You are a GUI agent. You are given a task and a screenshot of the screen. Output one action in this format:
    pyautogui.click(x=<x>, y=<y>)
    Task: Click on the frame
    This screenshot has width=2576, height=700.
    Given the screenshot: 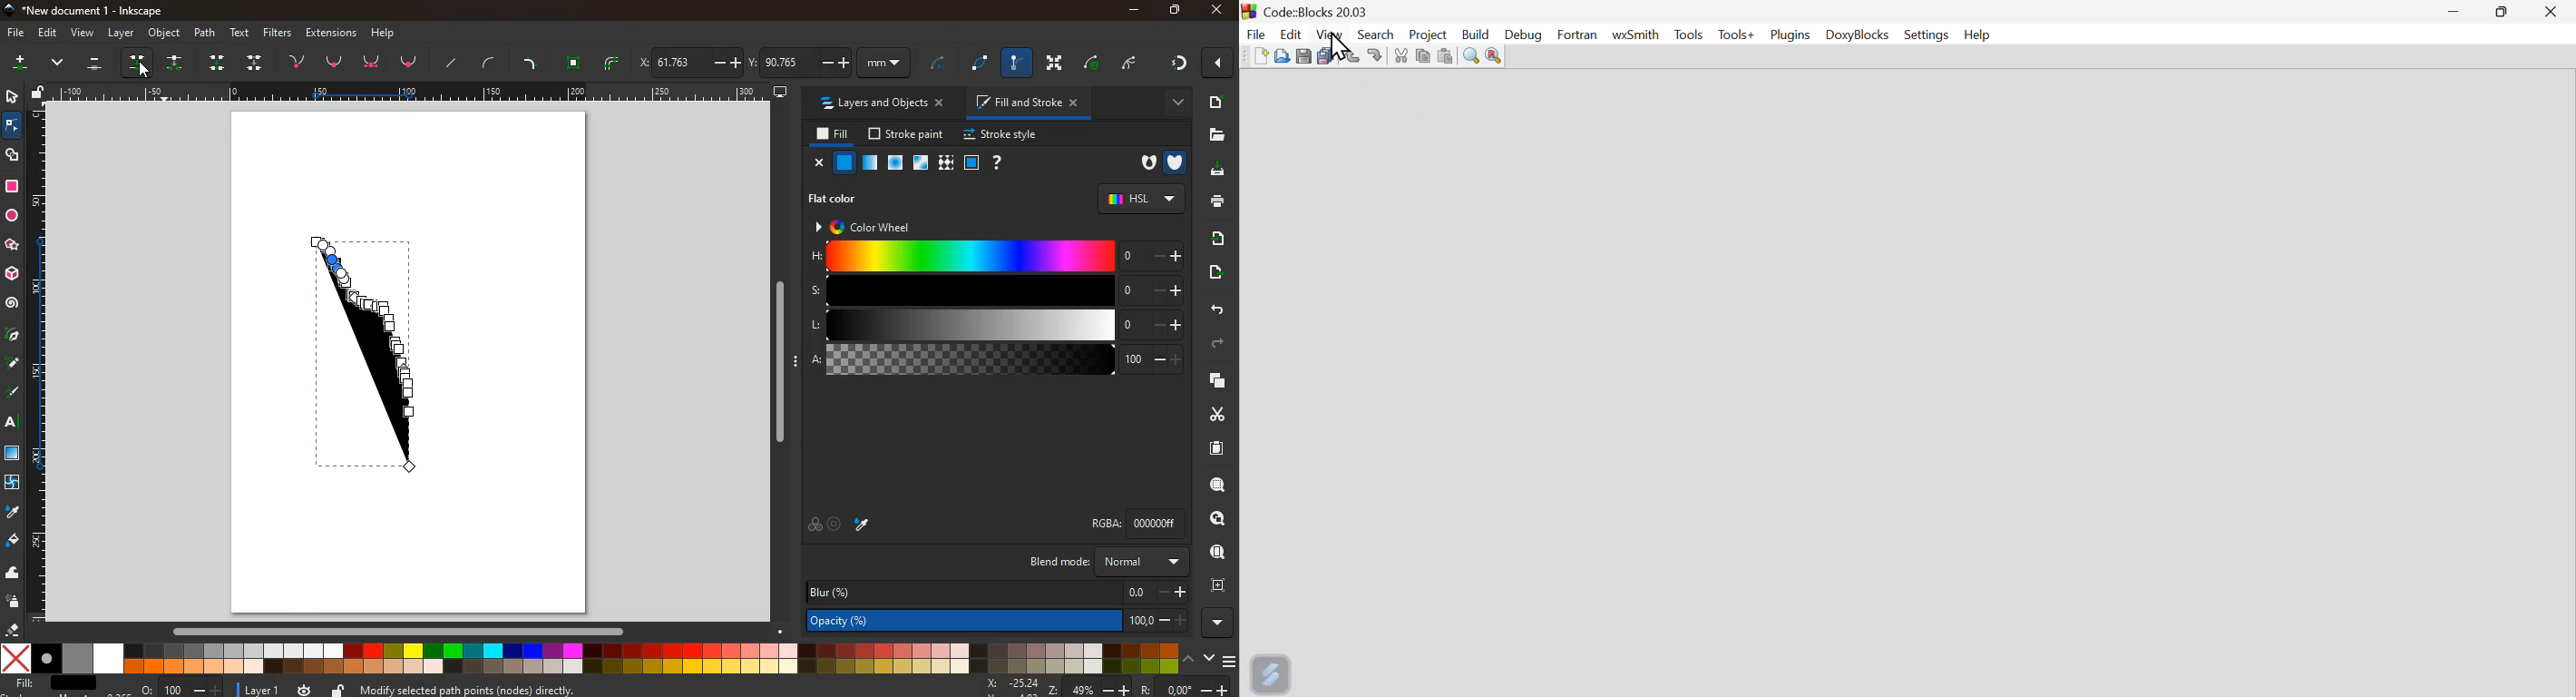 What is the action you would take?
    pyautogui.click(x=971, y=162)
    